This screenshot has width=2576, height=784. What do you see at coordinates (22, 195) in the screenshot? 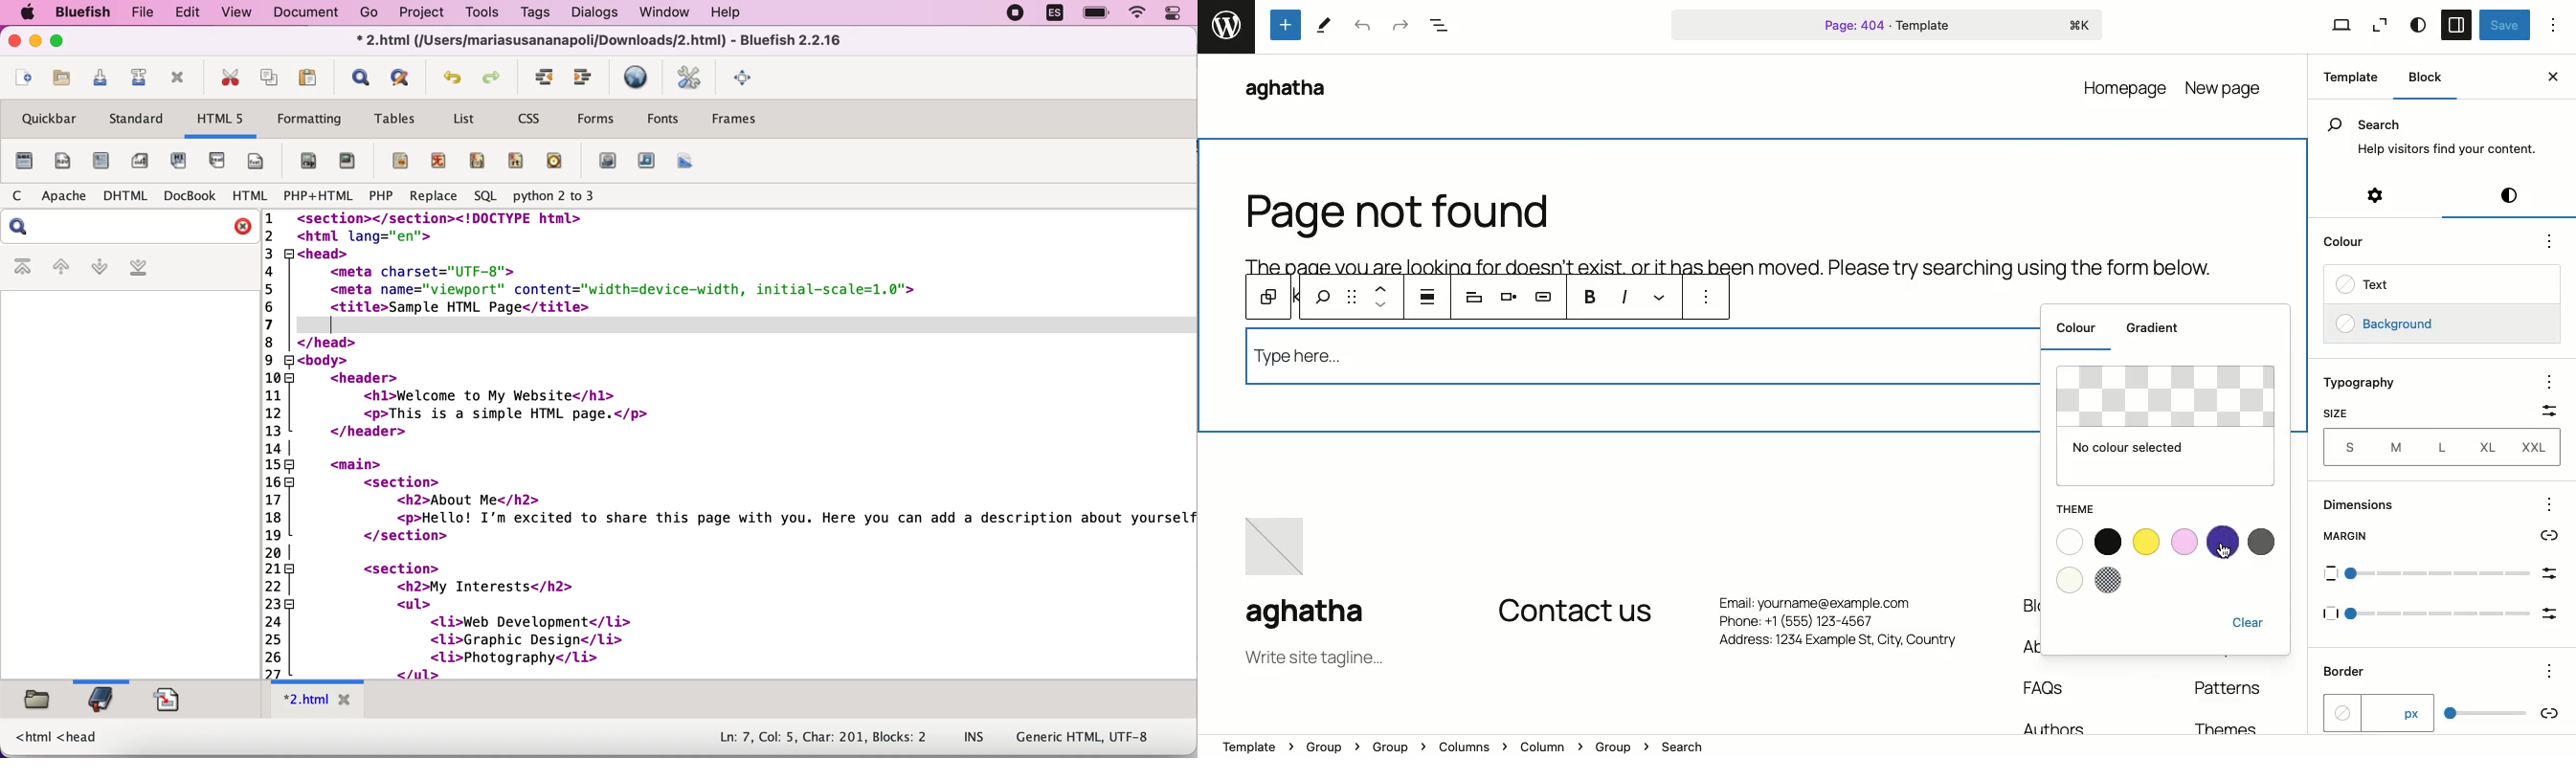
I see `c` at bounding box center [22, 195].